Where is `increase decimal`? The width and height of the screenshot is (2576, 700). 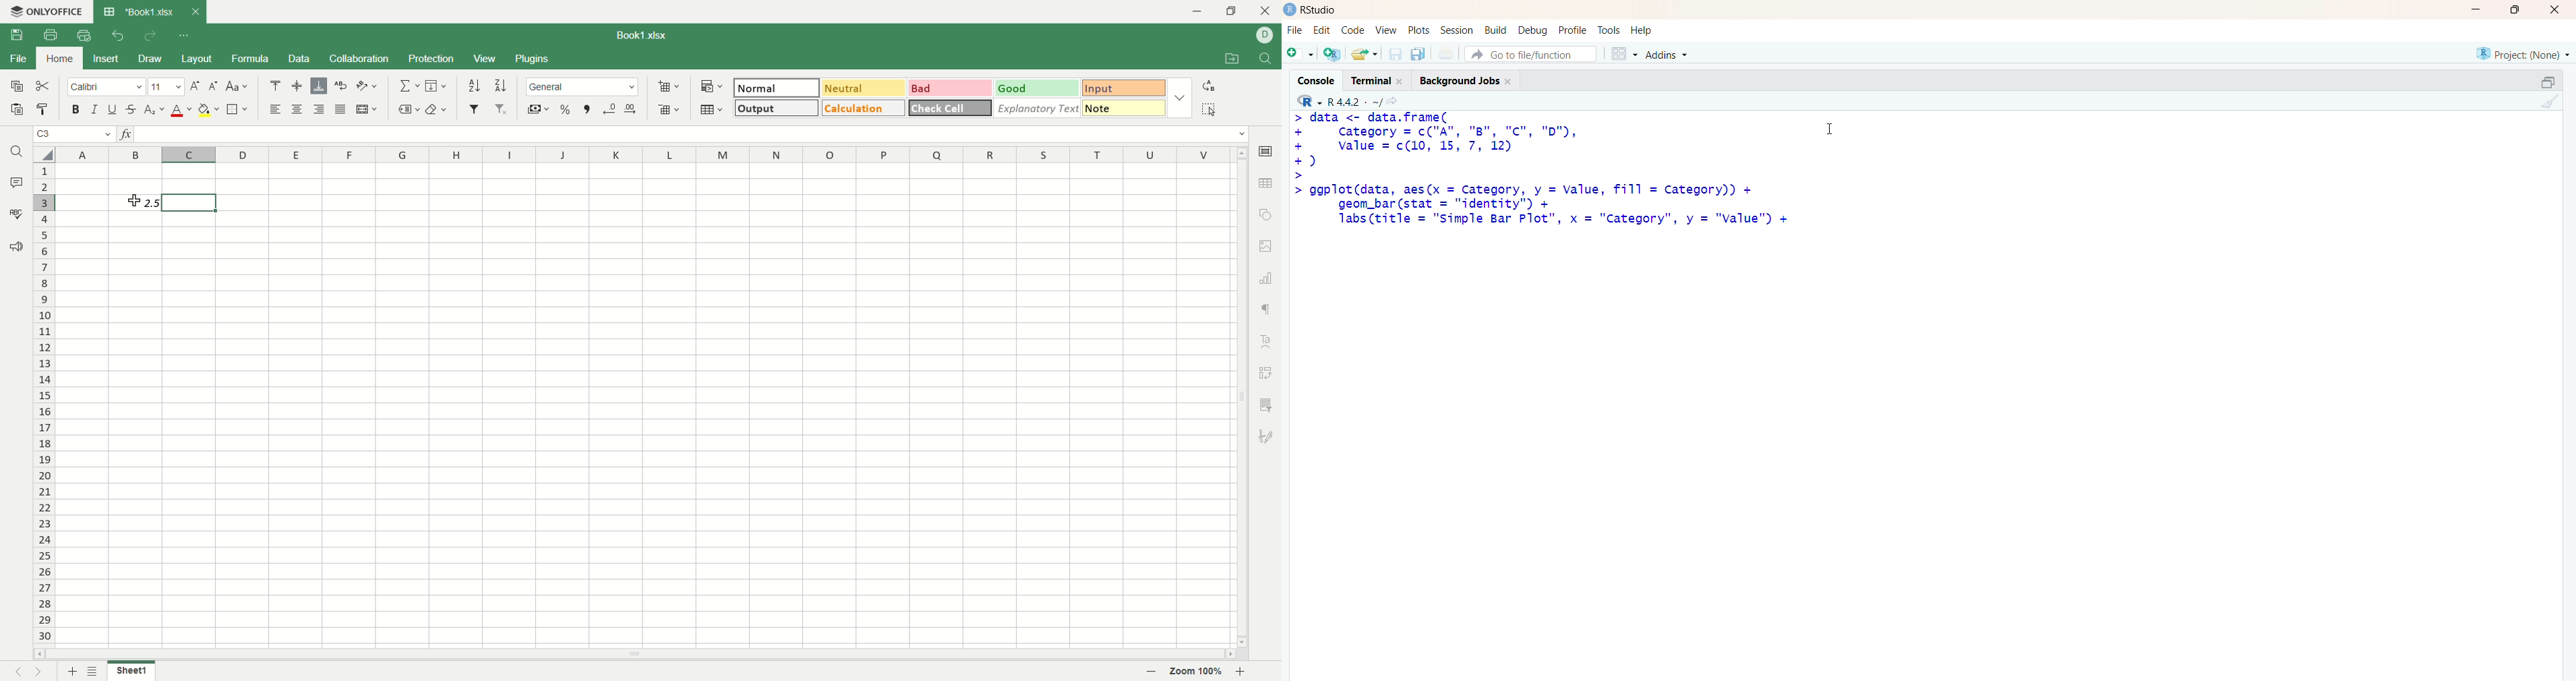 increase decimal is located at coordinates (610, 109).